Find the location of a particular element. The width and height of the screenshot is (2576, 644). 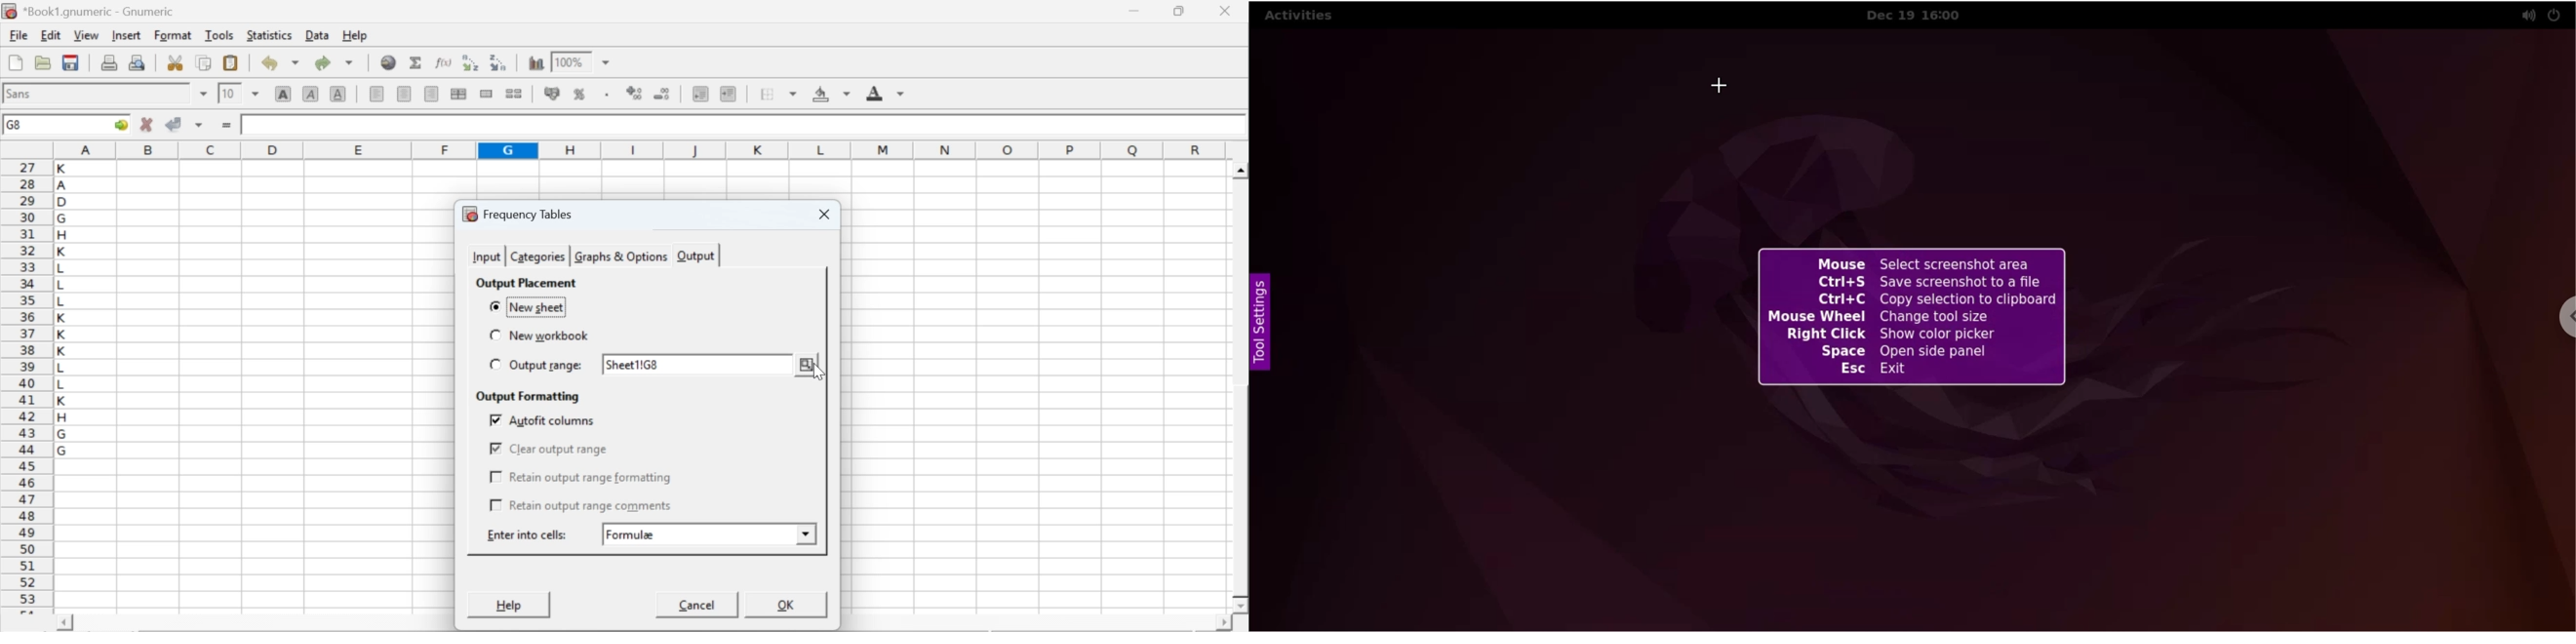

increase indent is located at coordinates (728, 95).